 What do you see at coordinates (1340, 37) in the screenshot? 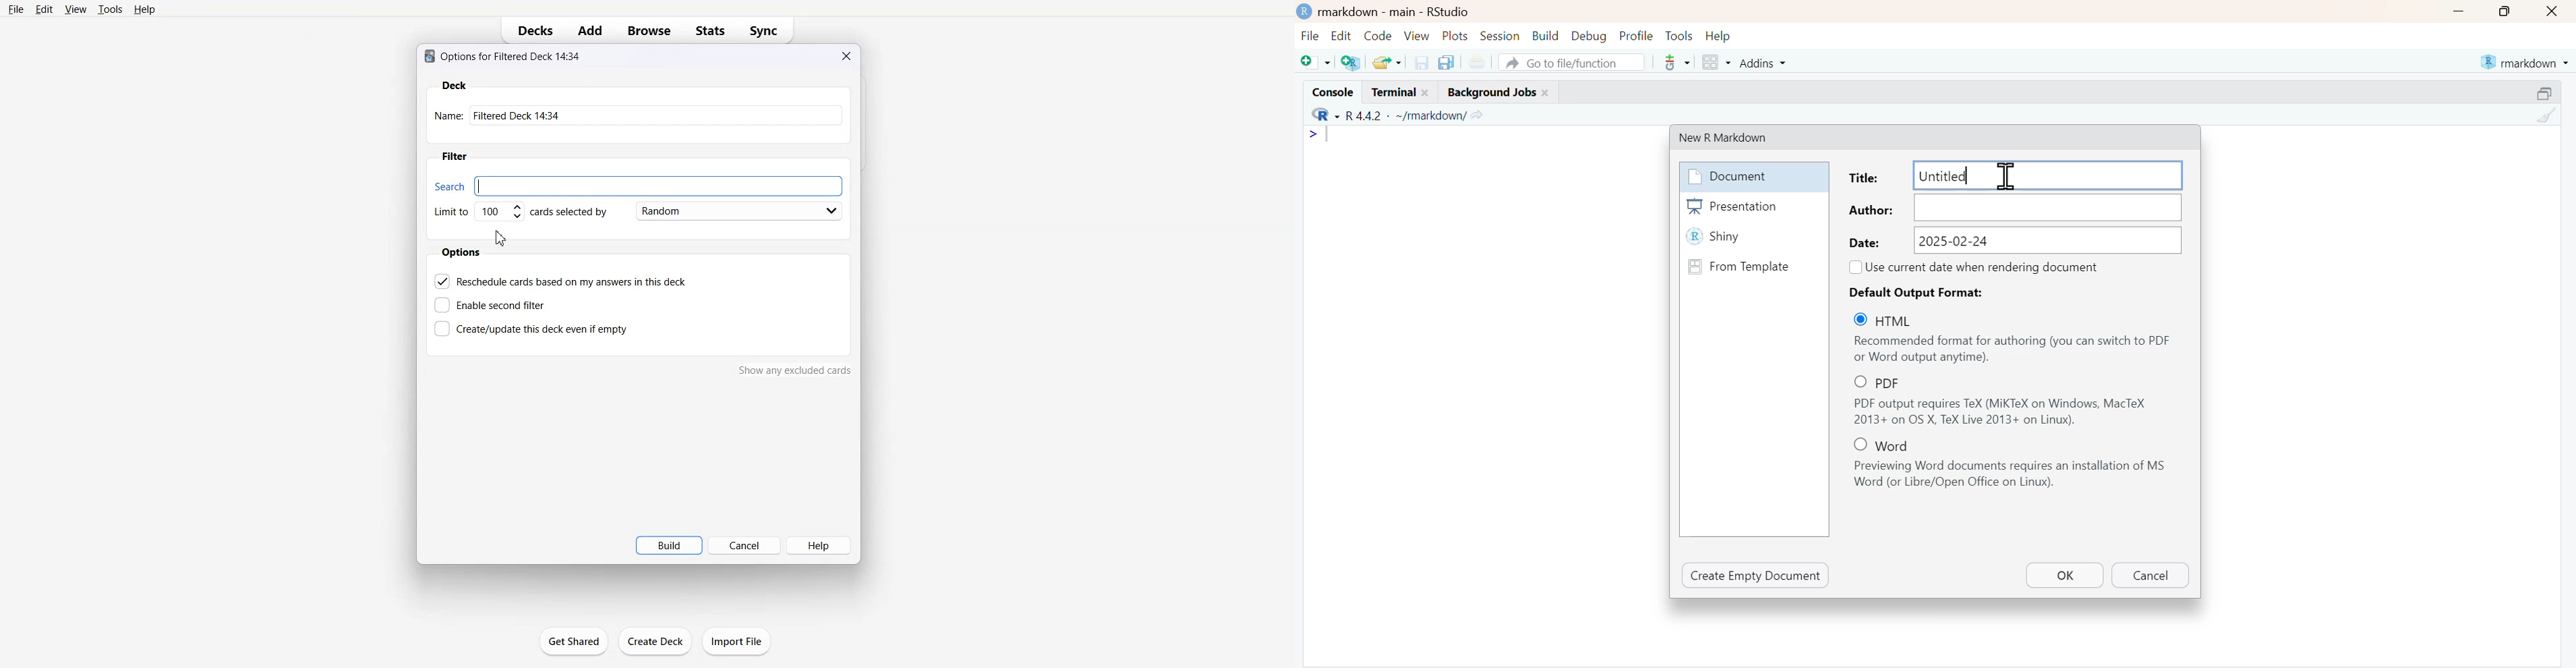
I see `Edit` at bounding box center [1340, 37].